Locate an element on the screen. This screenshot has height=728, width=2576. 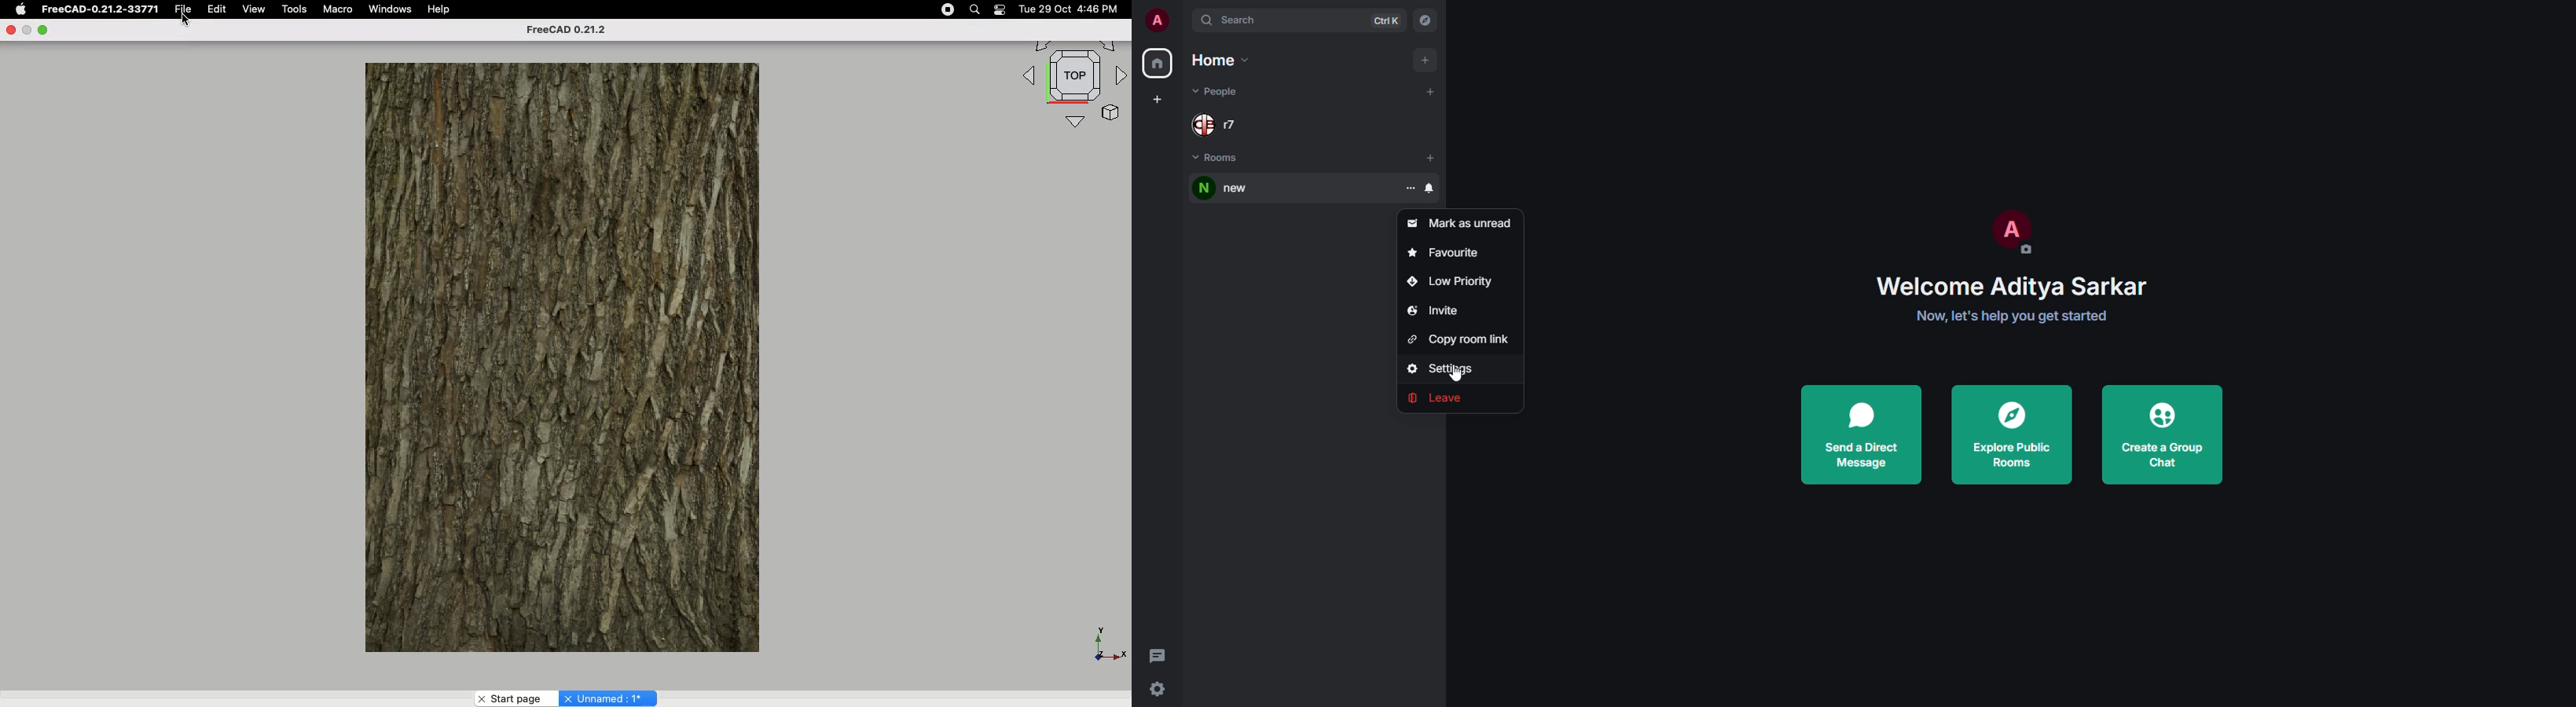
profile is located at coordinates (1156, 21).